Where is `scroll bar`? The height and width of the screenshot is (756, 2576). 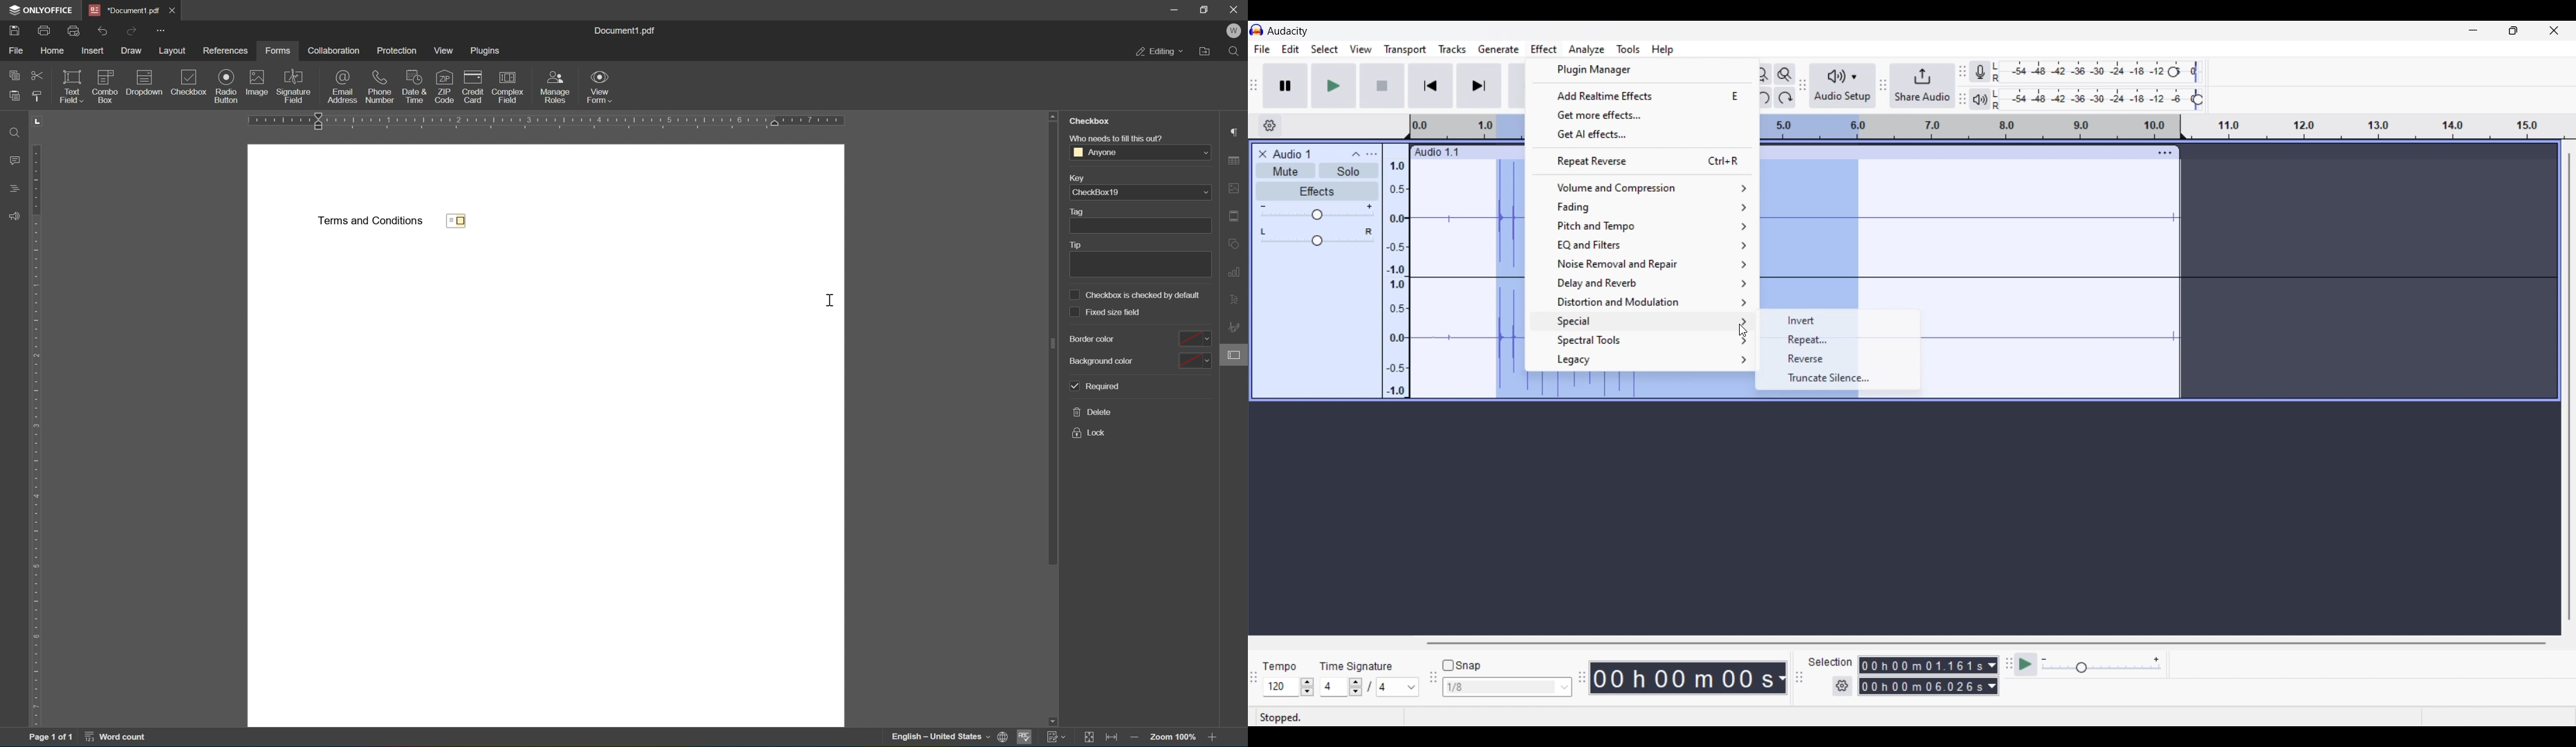 scroll bar is located at coordinates (1052, 335).